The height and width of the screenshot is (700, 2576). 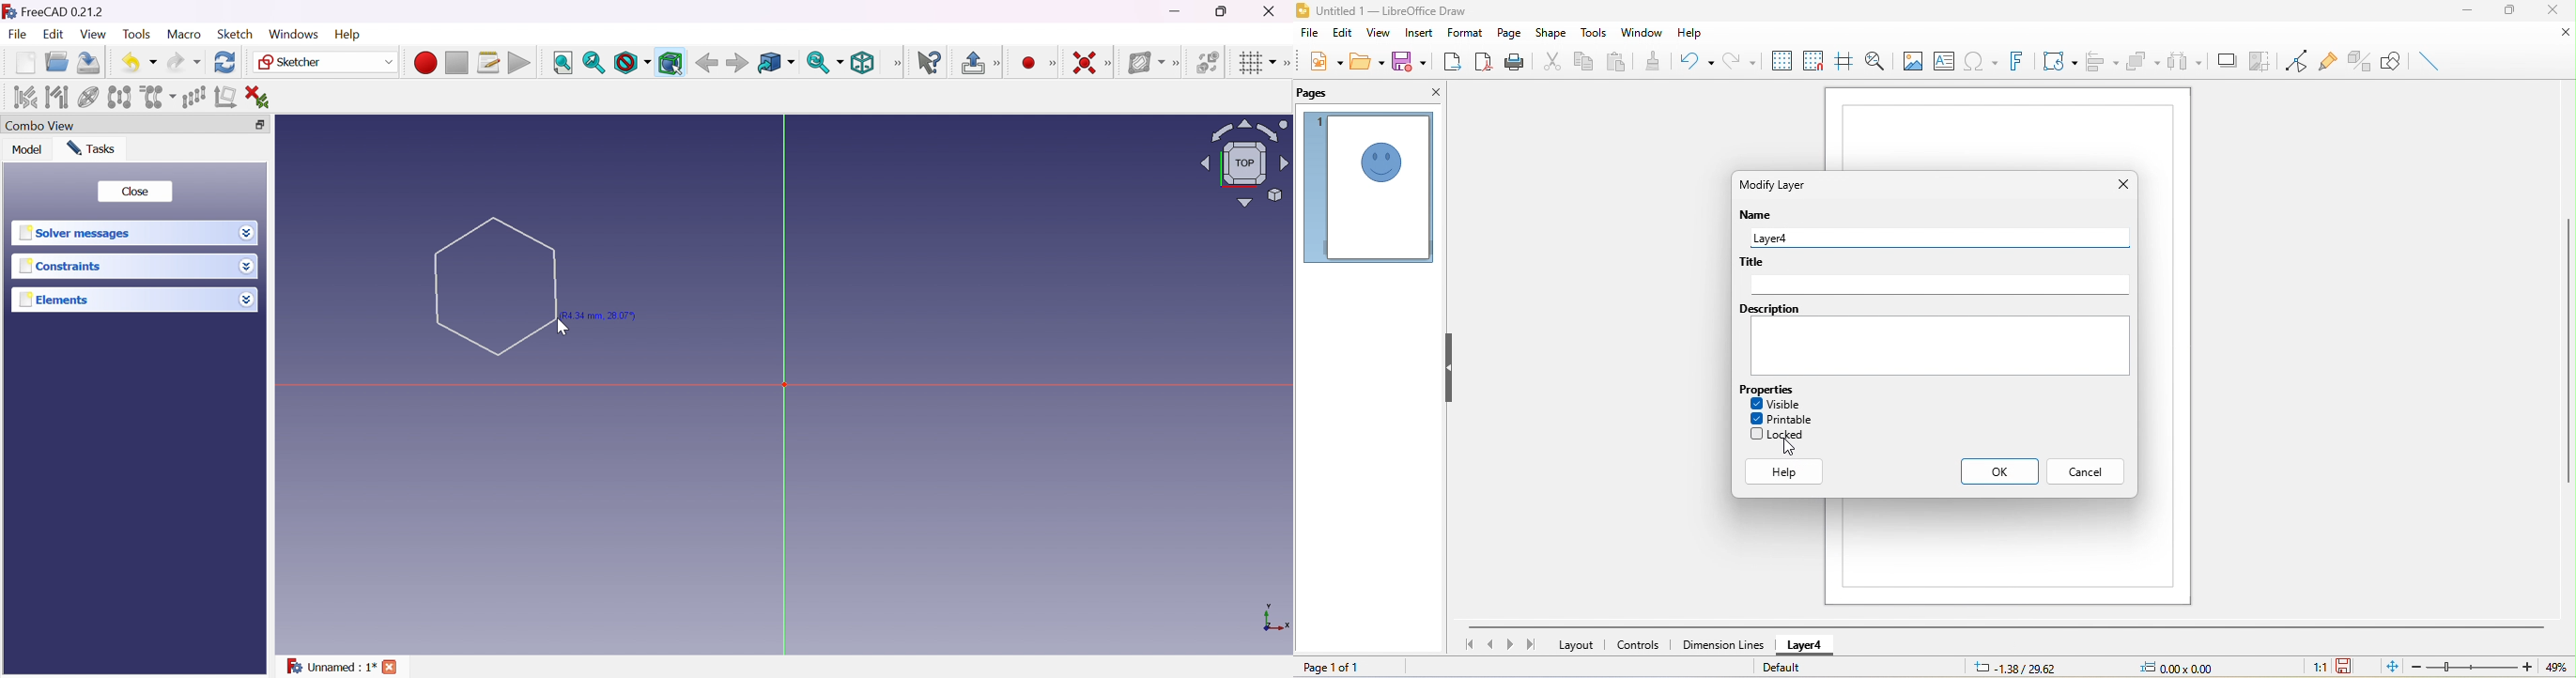 What do you see at coordinates (561, 327) in the screenshot?
I see `Cursor` at bounding box center [561, 327].